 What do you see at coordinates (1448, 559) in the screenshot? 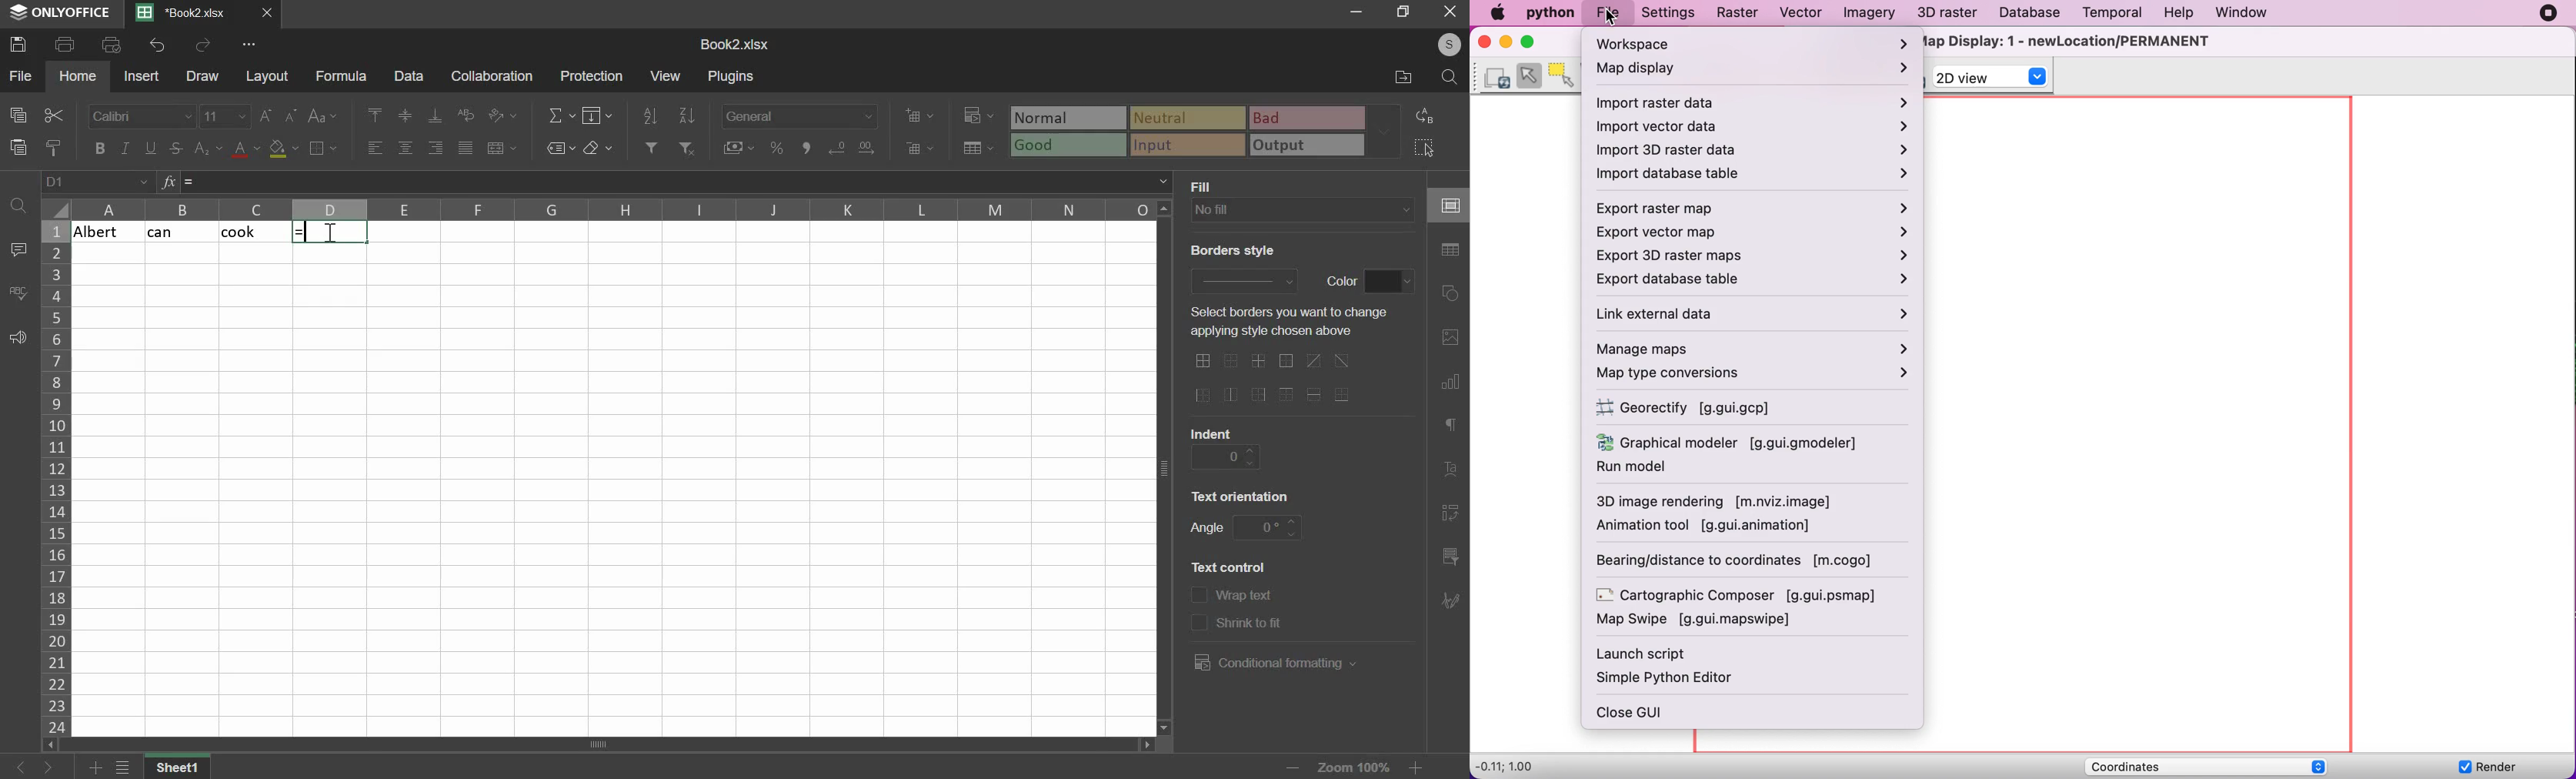
I see `slicer` at bounding box center [1448, 559].